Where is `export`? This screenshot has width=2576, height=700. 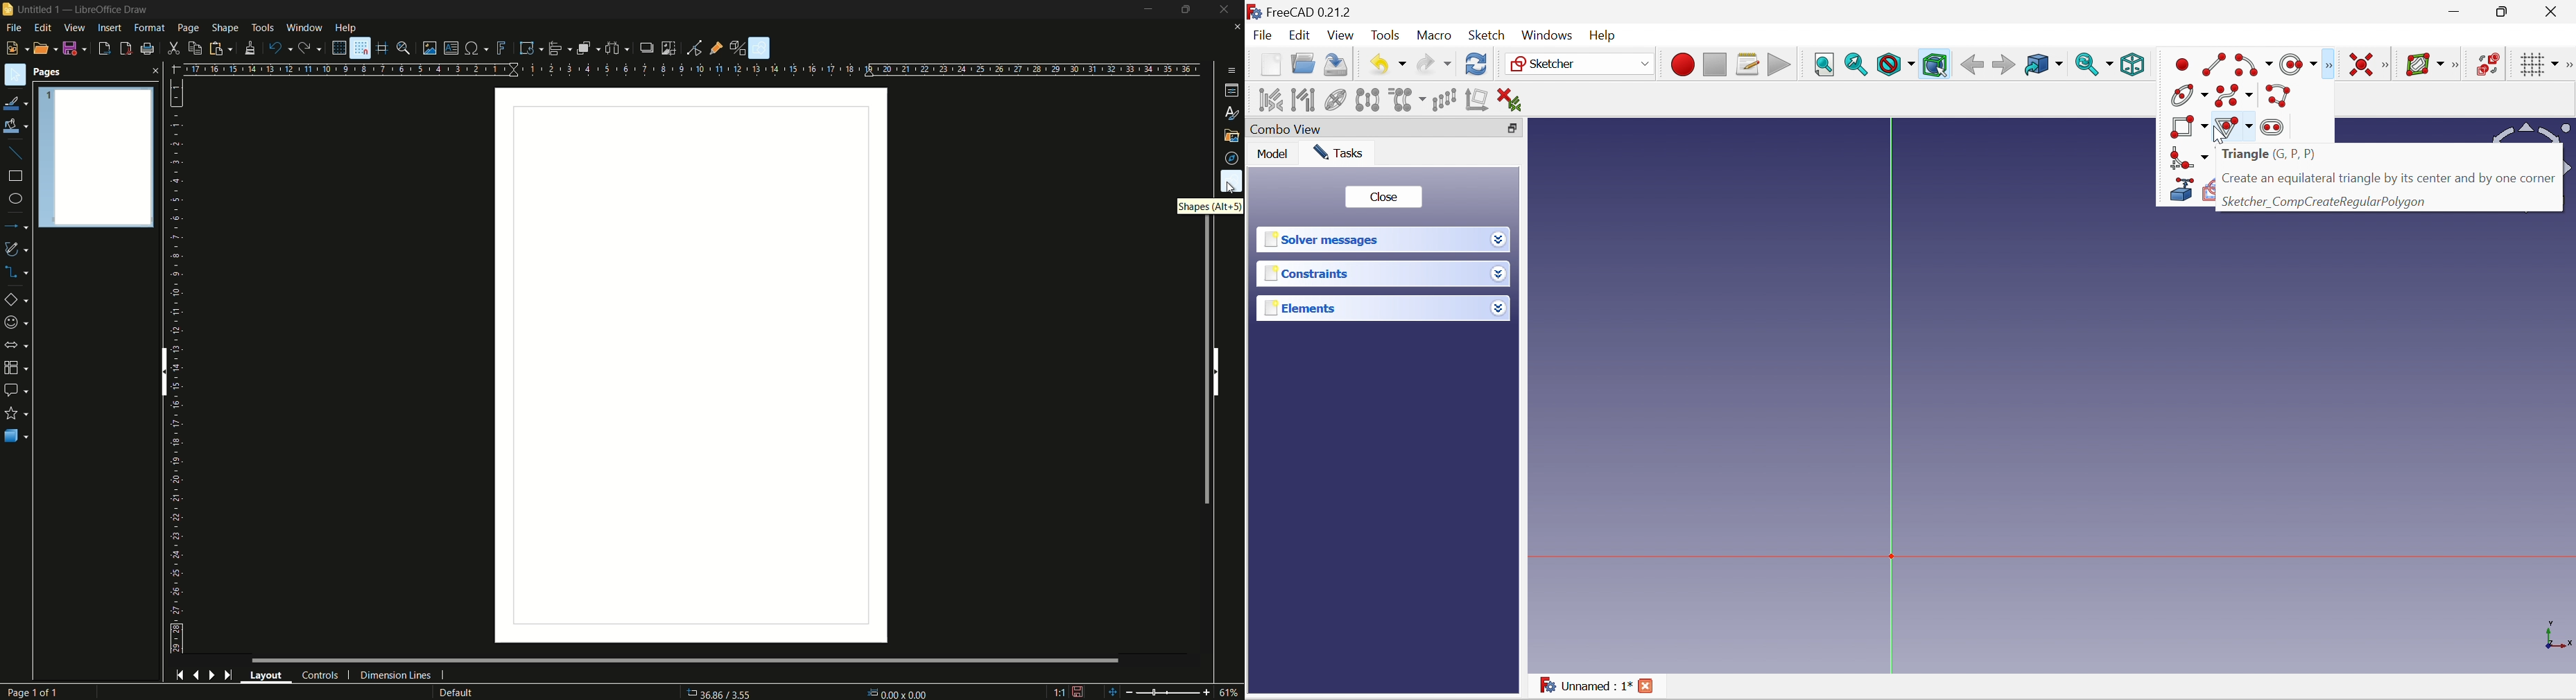
export is located at coordinates (105, 49).